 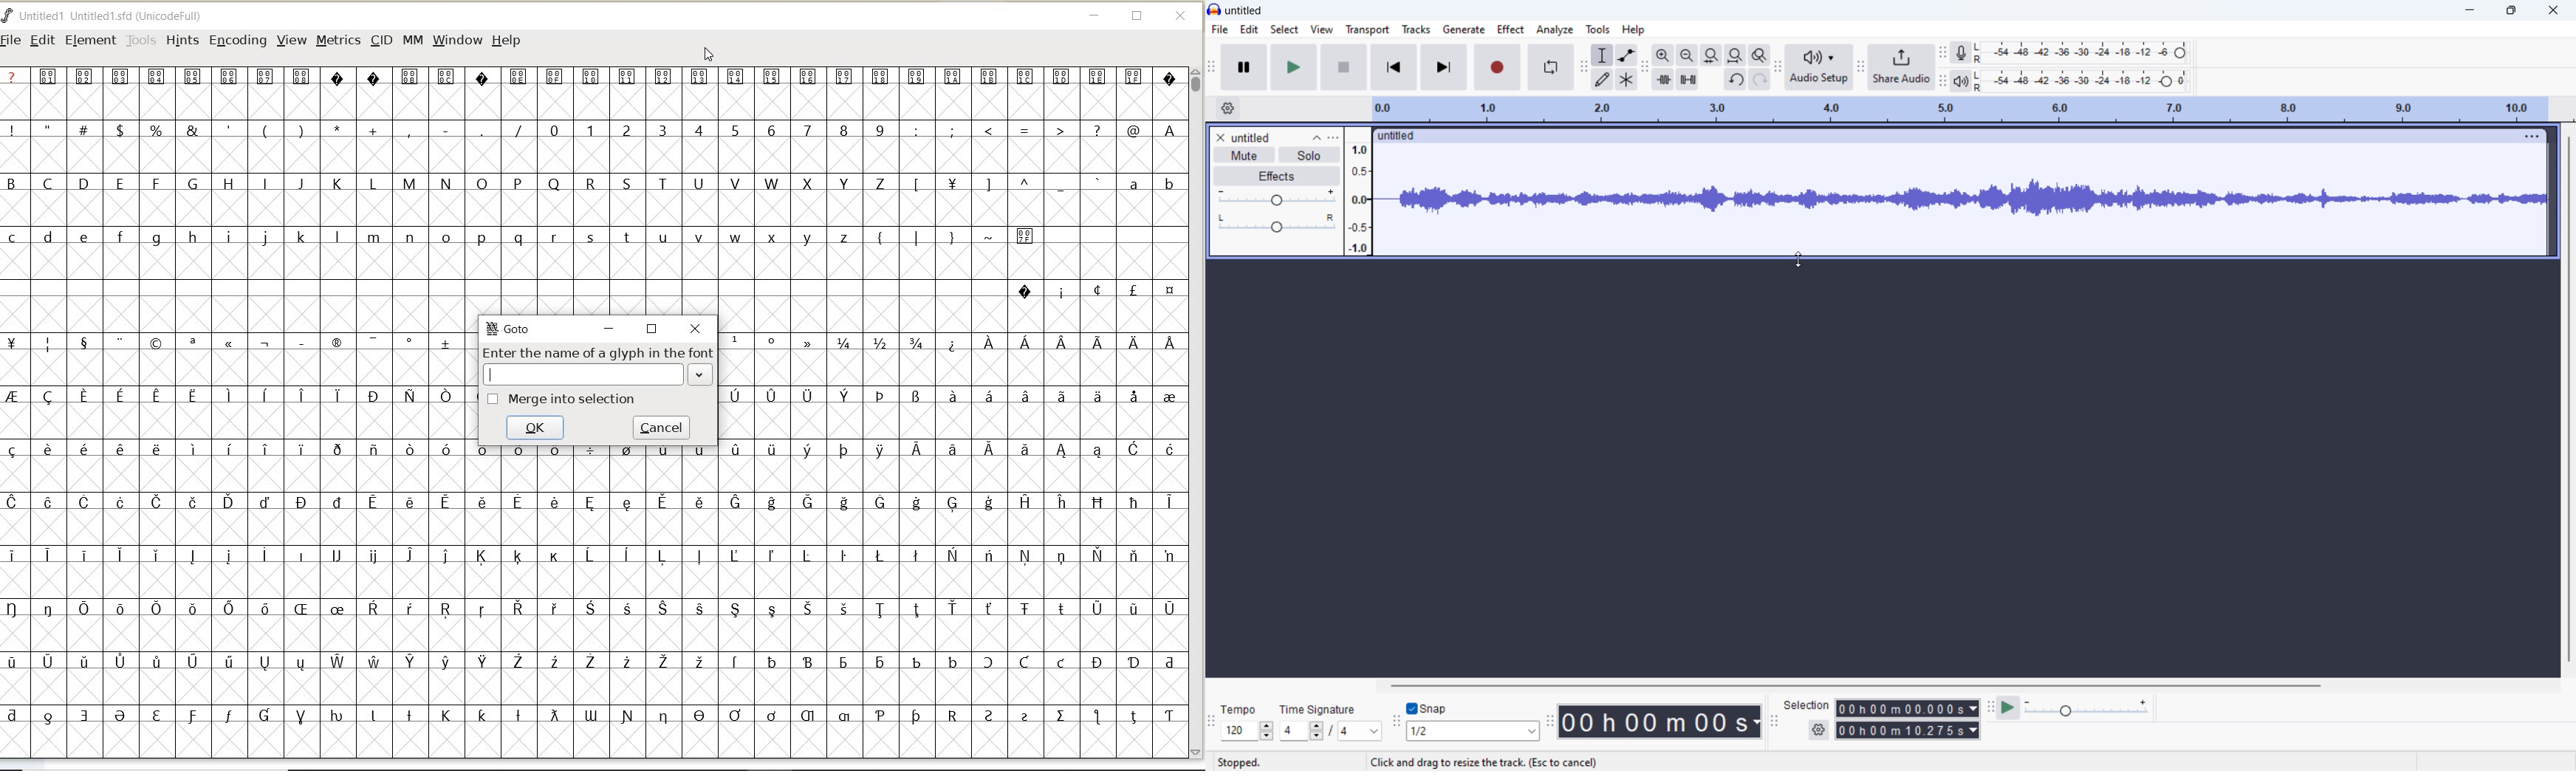 I want to click on Click and drag to resize the track, so click(x=1484, y=762).